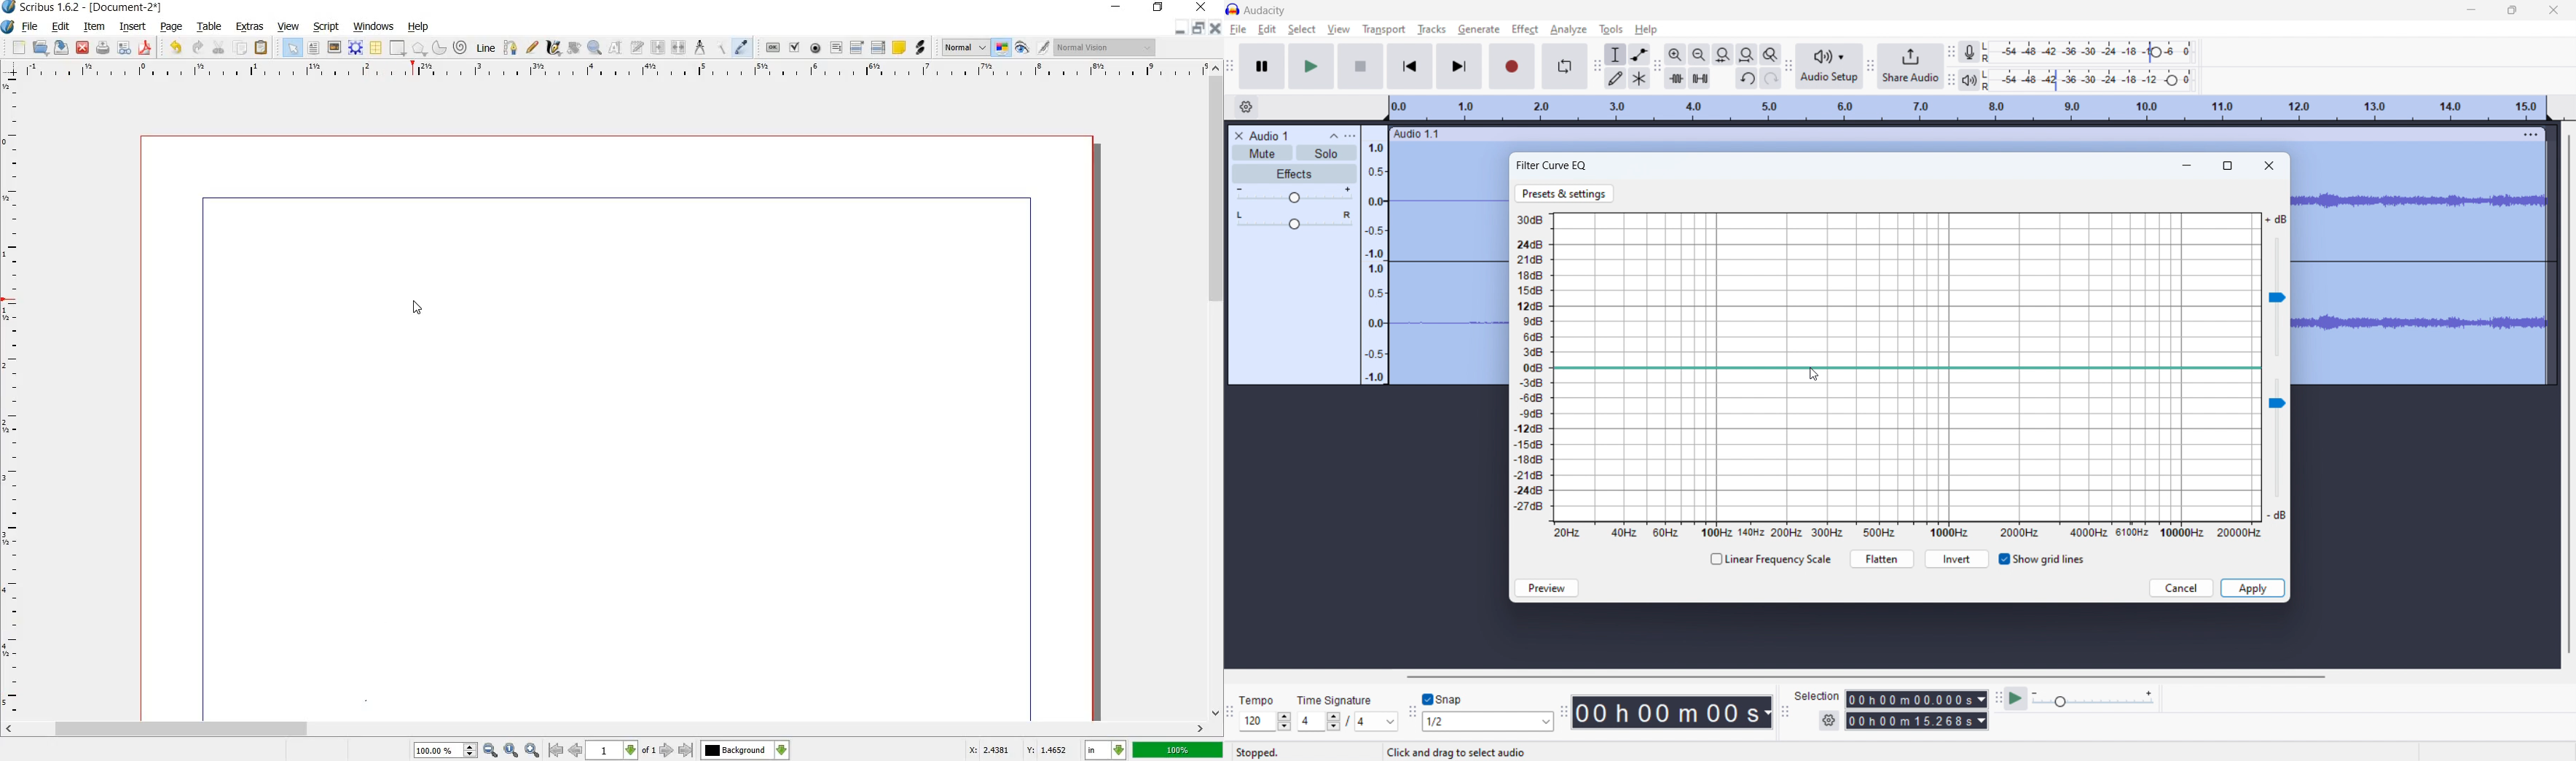 This screenshot has width=2576, height=784. Describe the element at coordinates (287, 28) in the screenshot. I see `VIEW` at that location.